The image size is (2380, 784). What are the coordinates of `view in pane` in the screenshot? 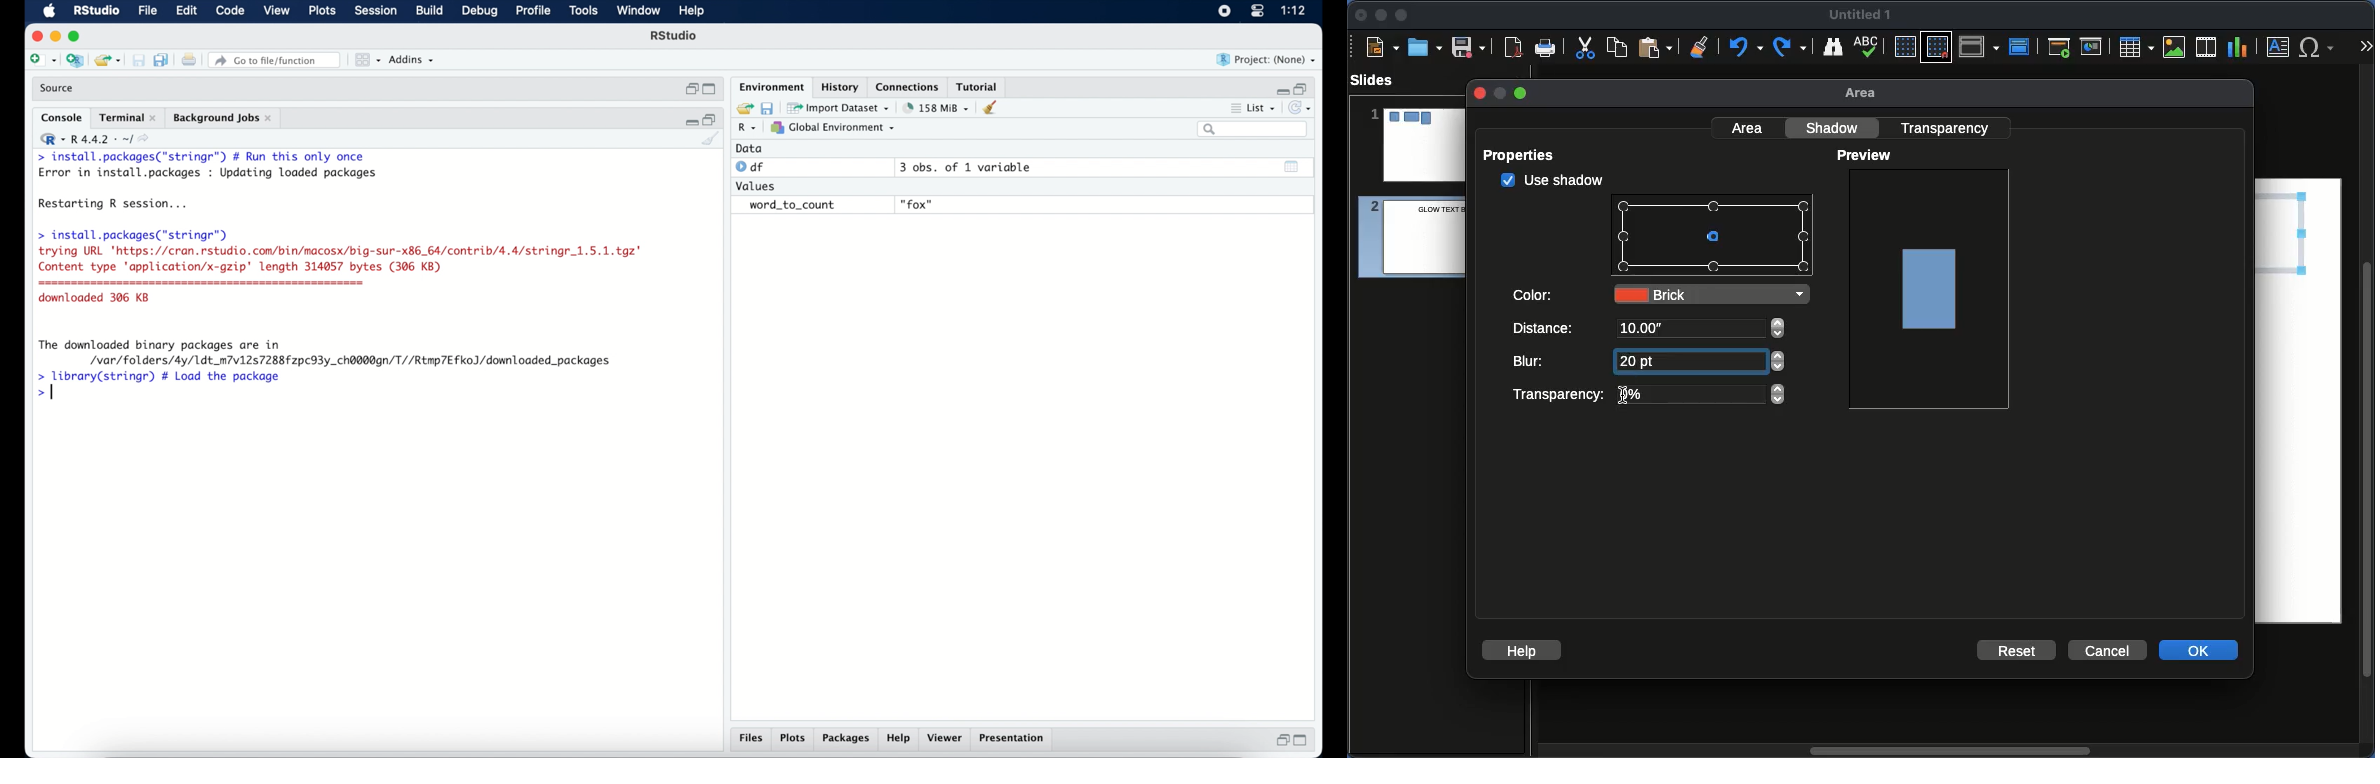 It's located at (366, 60).